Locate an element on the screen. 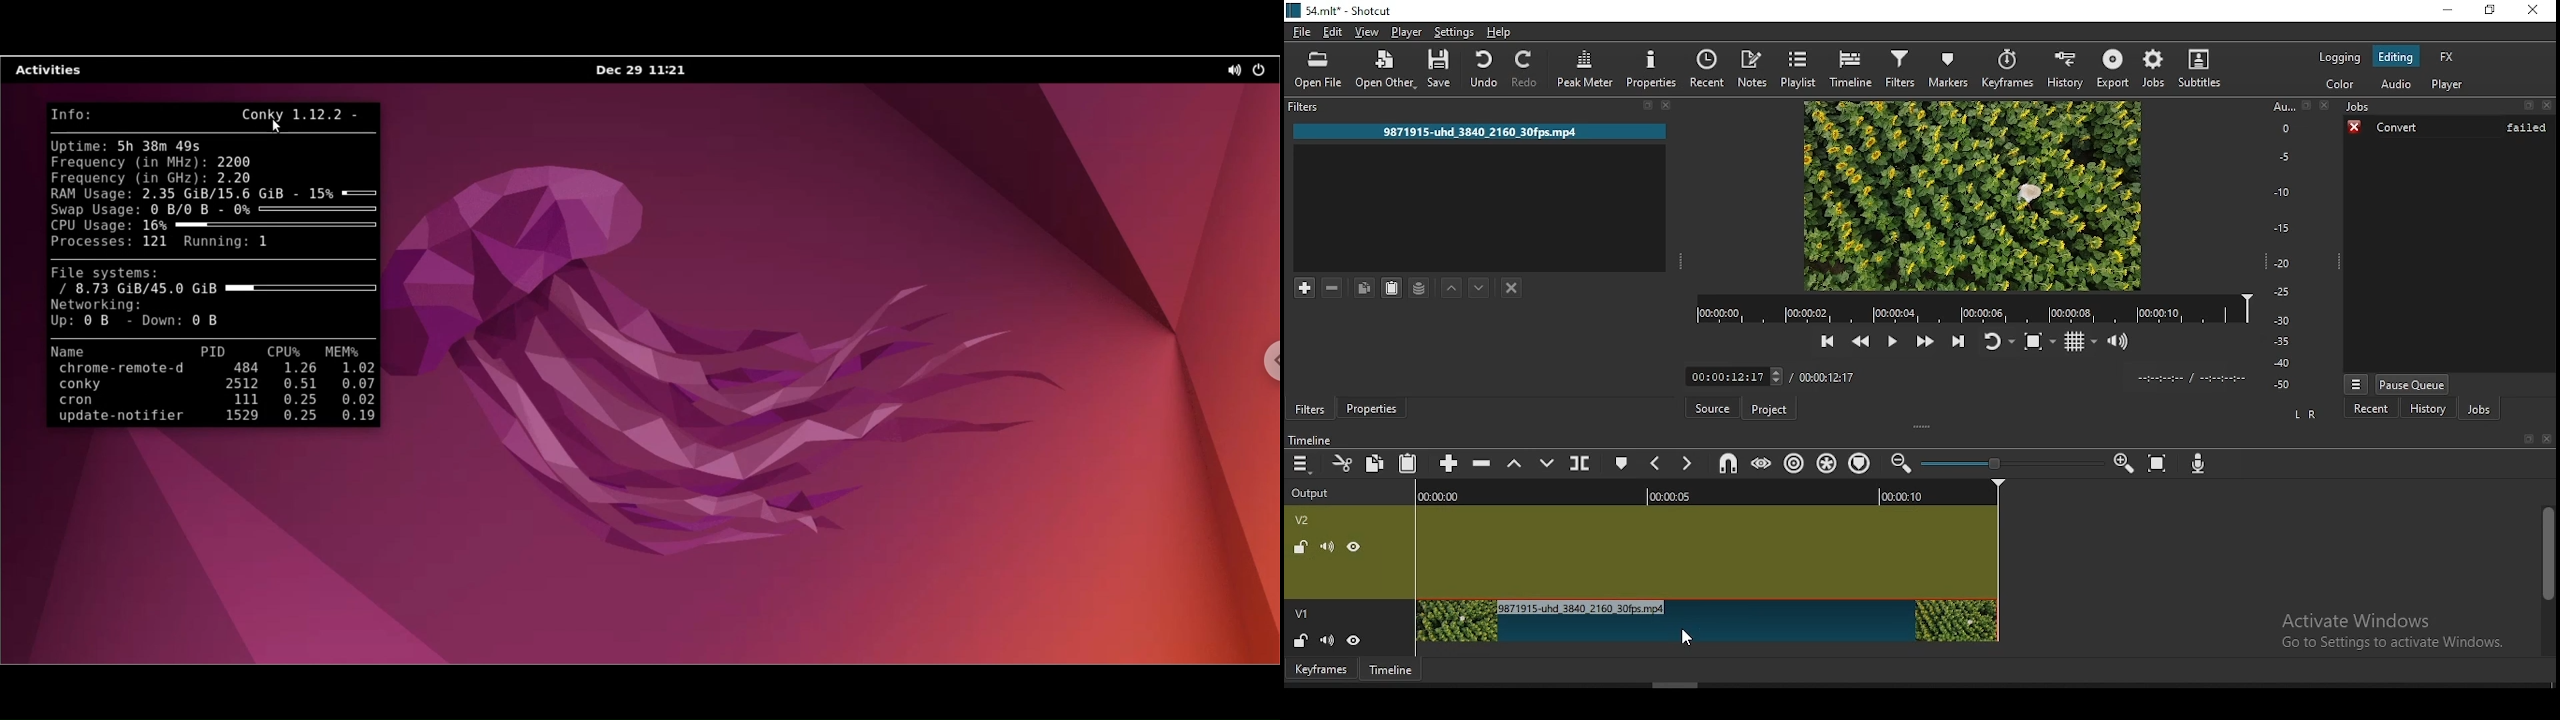 This screenshot has height=728, width=2576. jobs menu is located at coordinates (2357, 384).